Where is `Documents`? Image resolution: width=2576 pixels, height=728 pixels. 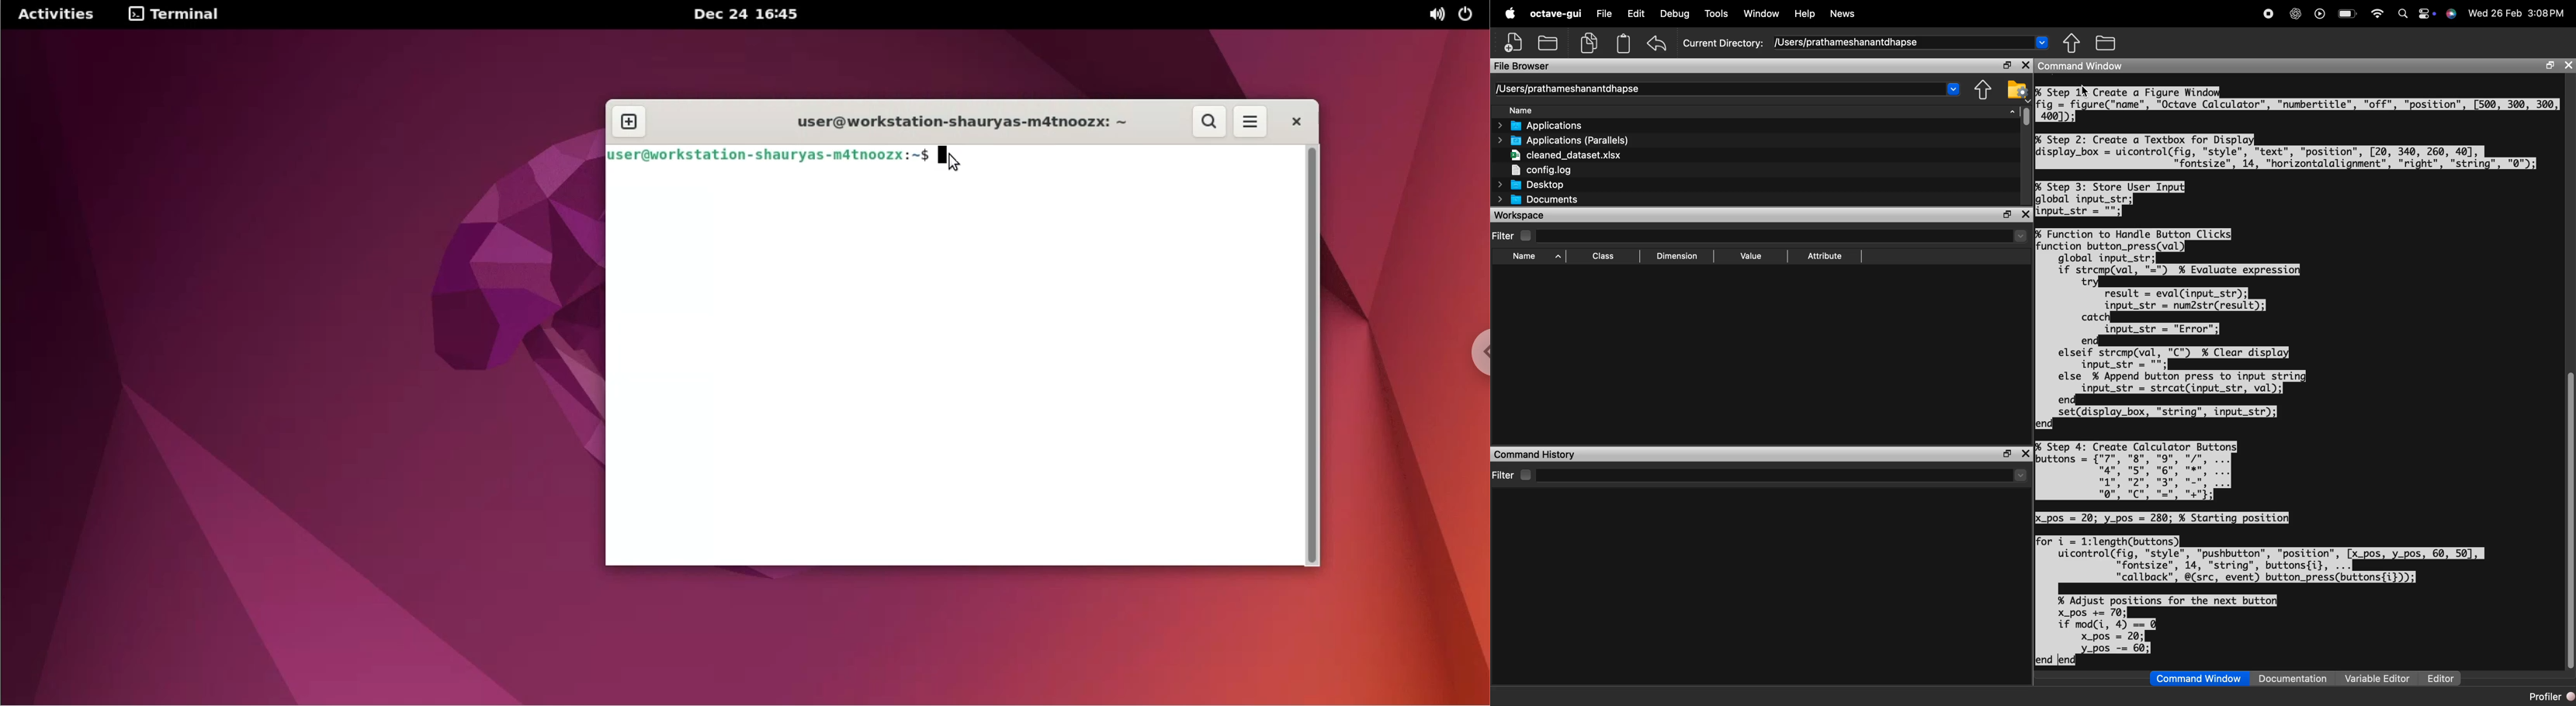 Documents is located at coordinates (1536, 200).